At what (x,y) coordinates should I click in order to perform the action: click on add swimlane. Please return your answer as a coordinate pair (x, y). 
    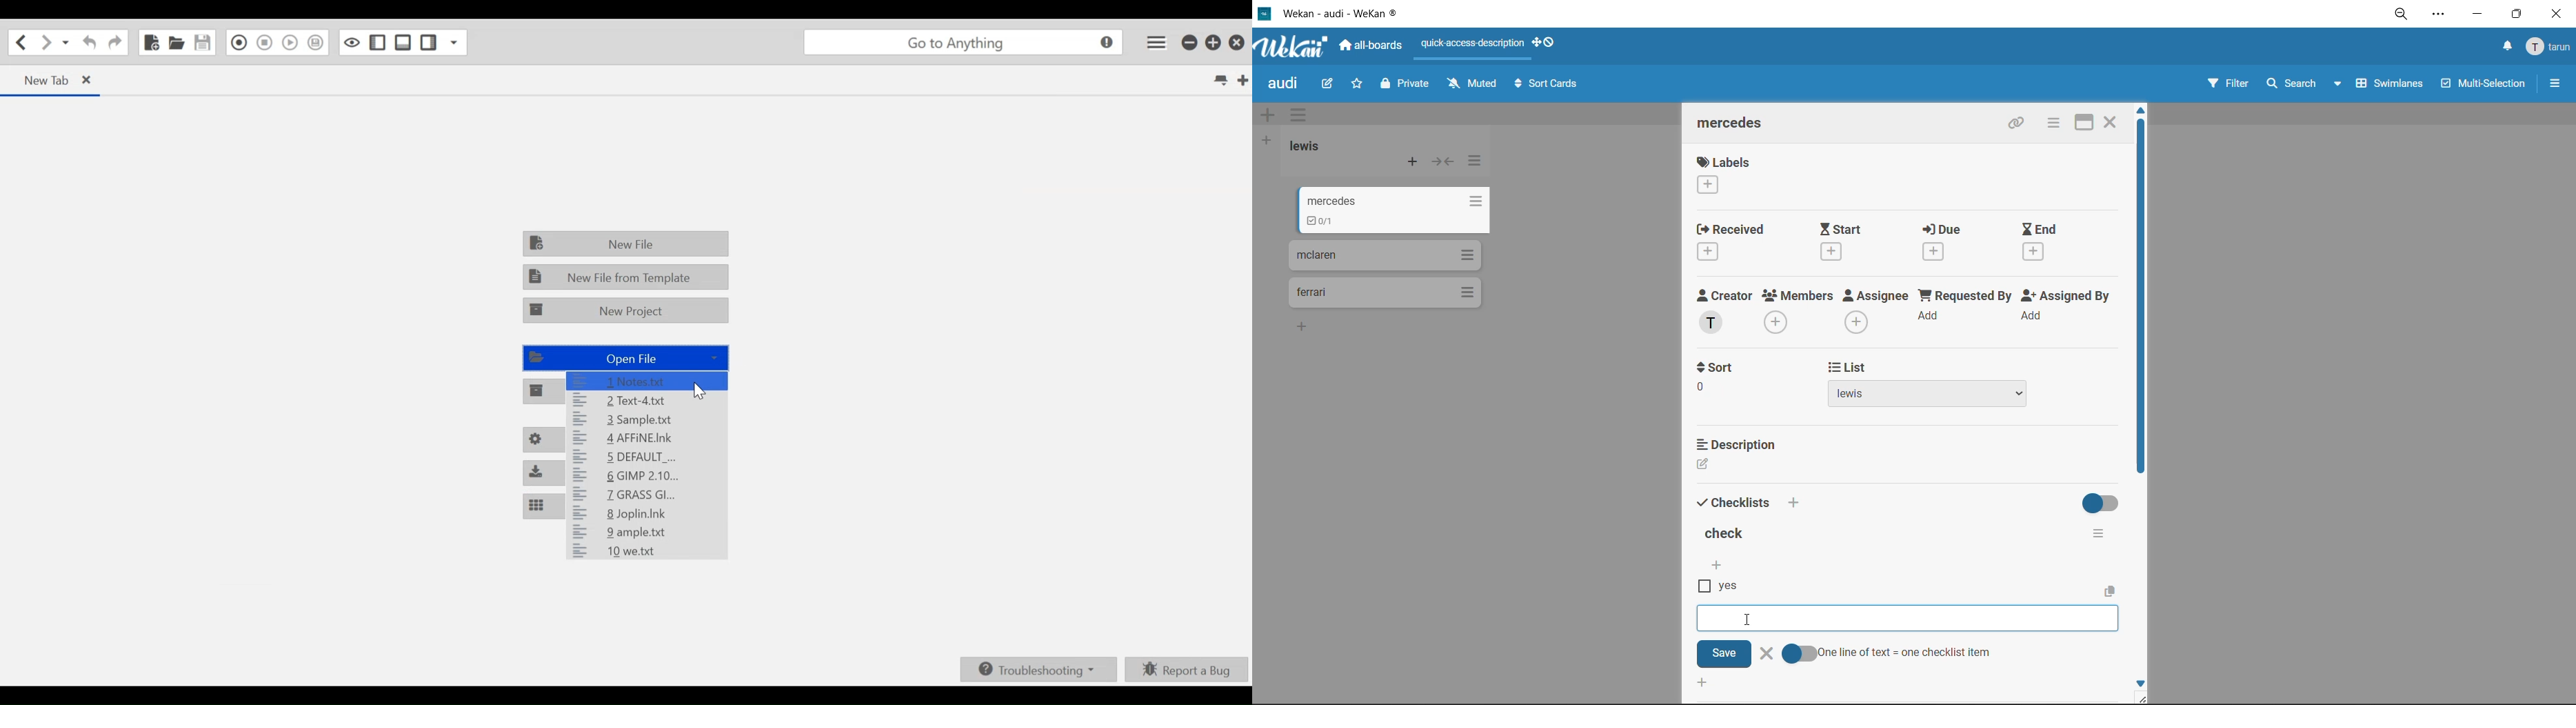
    Looking at the image, I should click on (1267, 116).